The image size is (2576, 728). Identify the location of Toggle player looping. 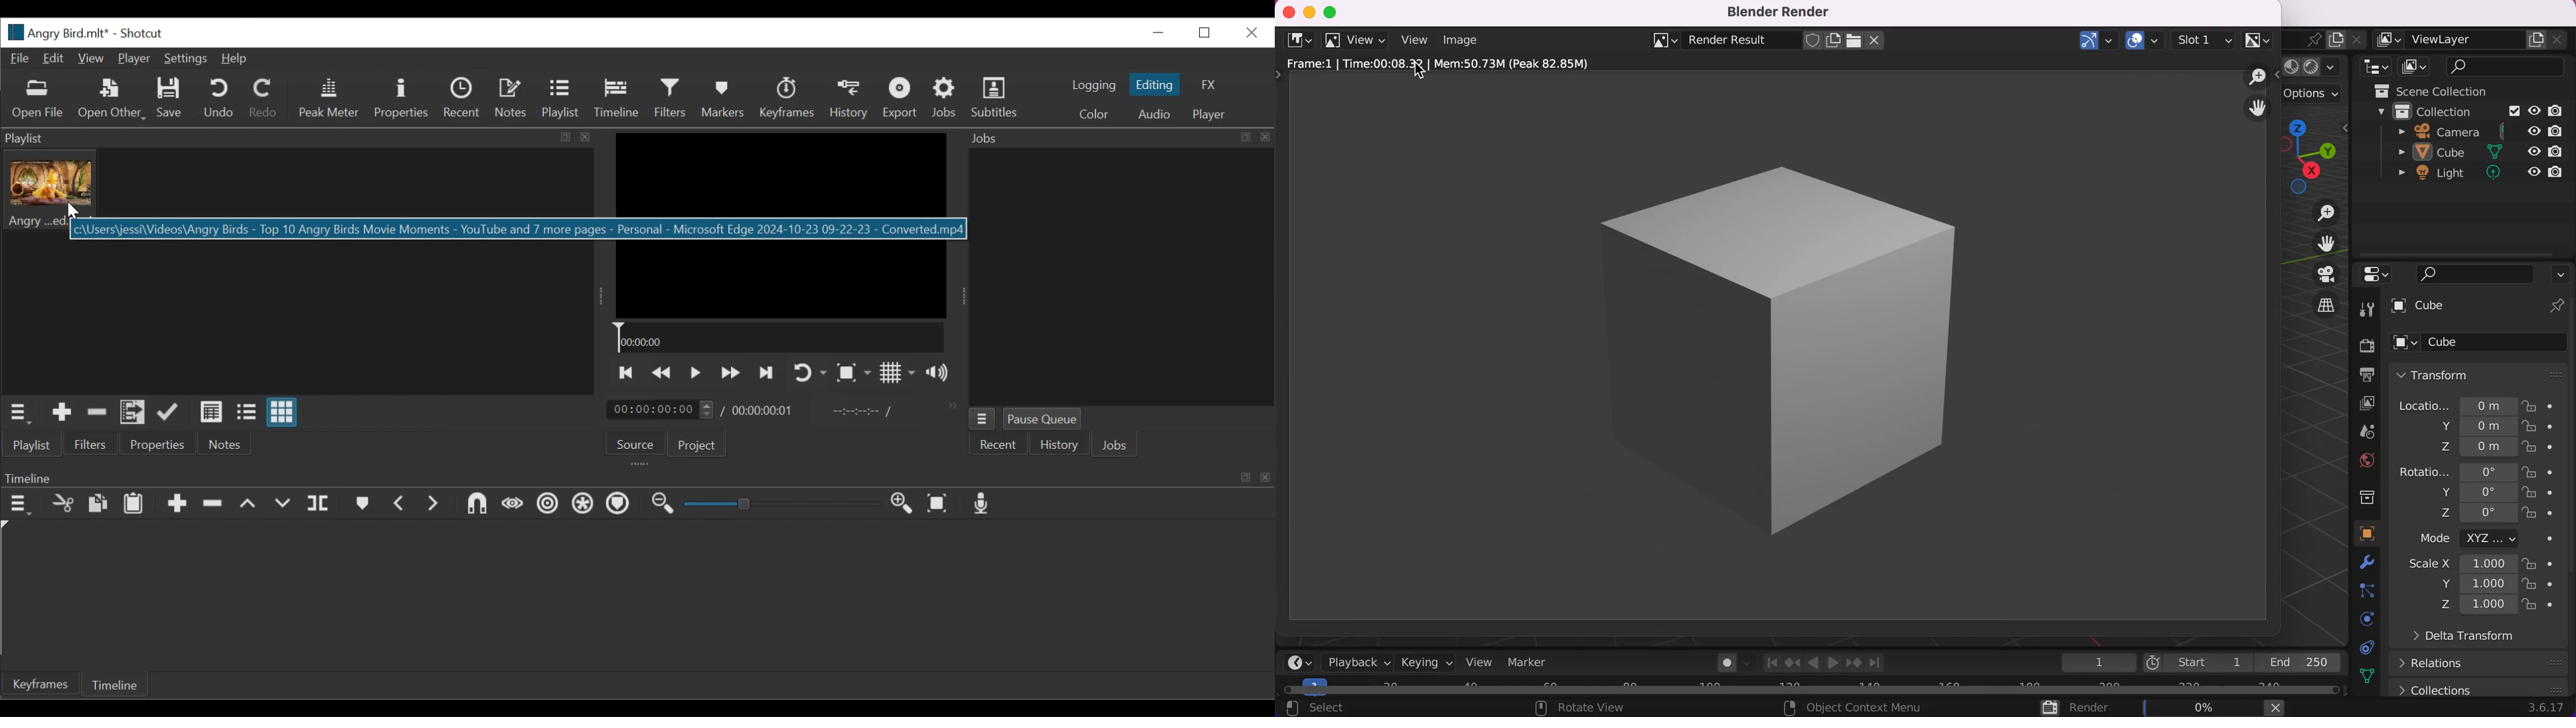
(808, 372).